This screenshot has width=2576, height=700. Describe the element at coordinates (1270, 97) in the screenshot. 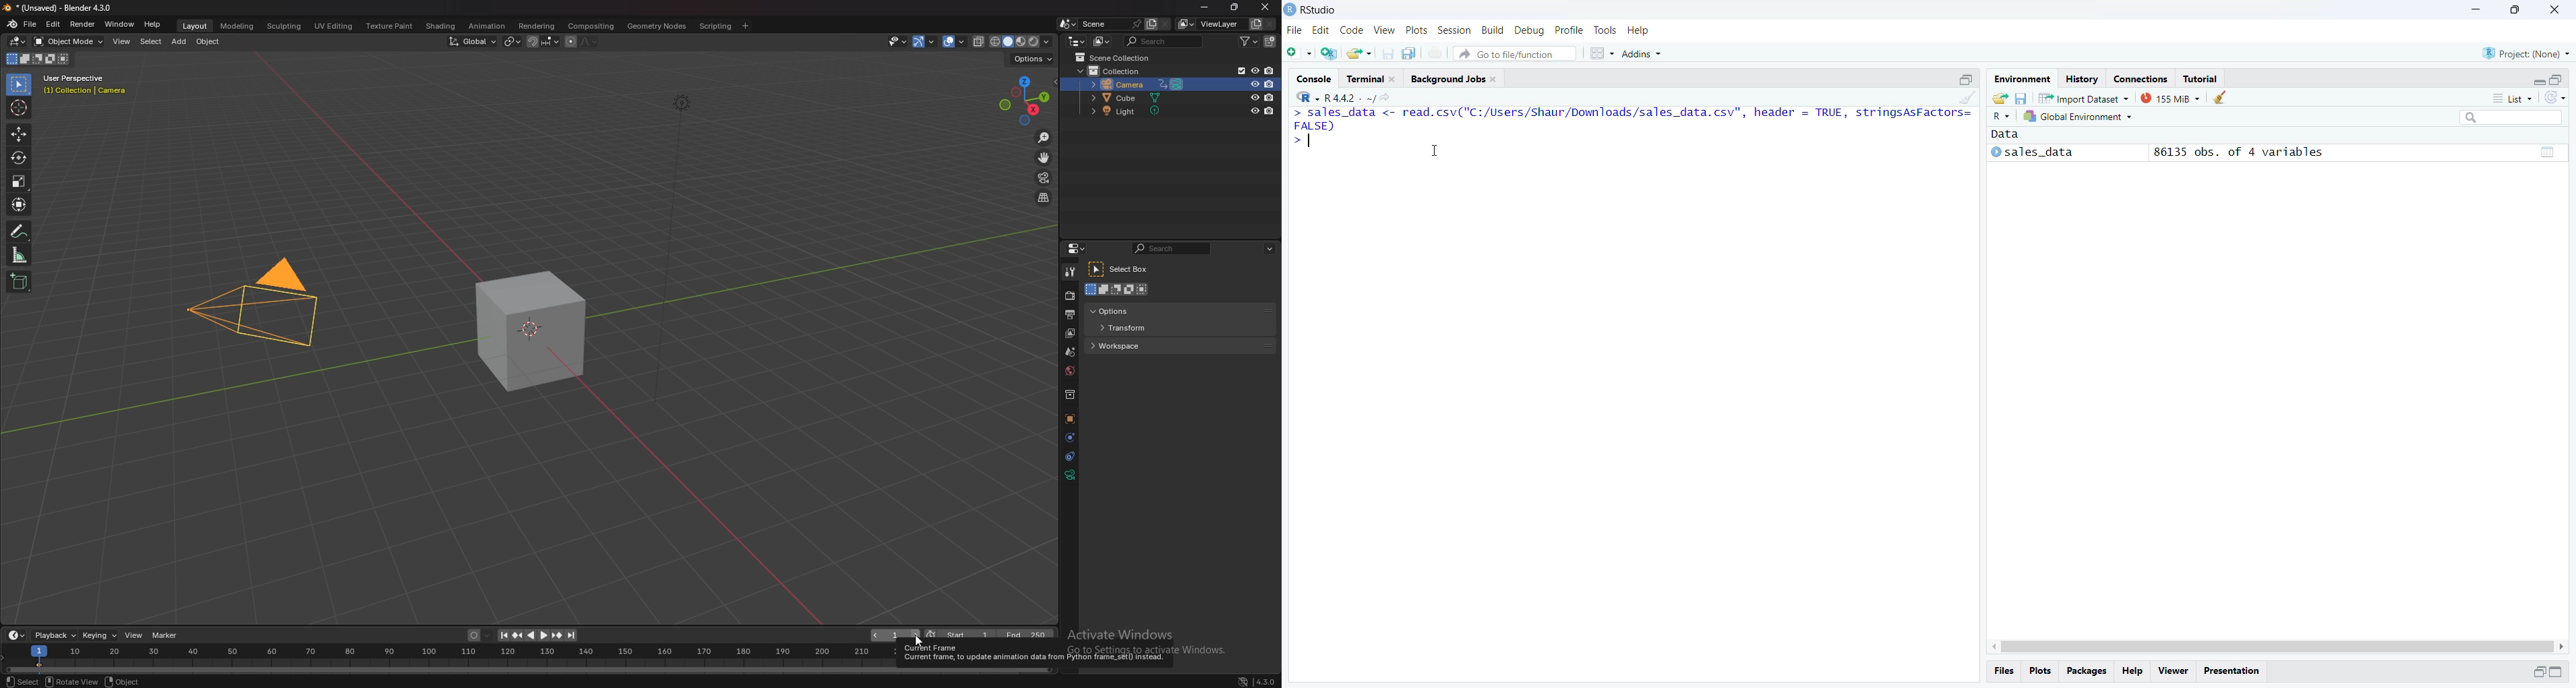

I see `disable in renders` at that location.